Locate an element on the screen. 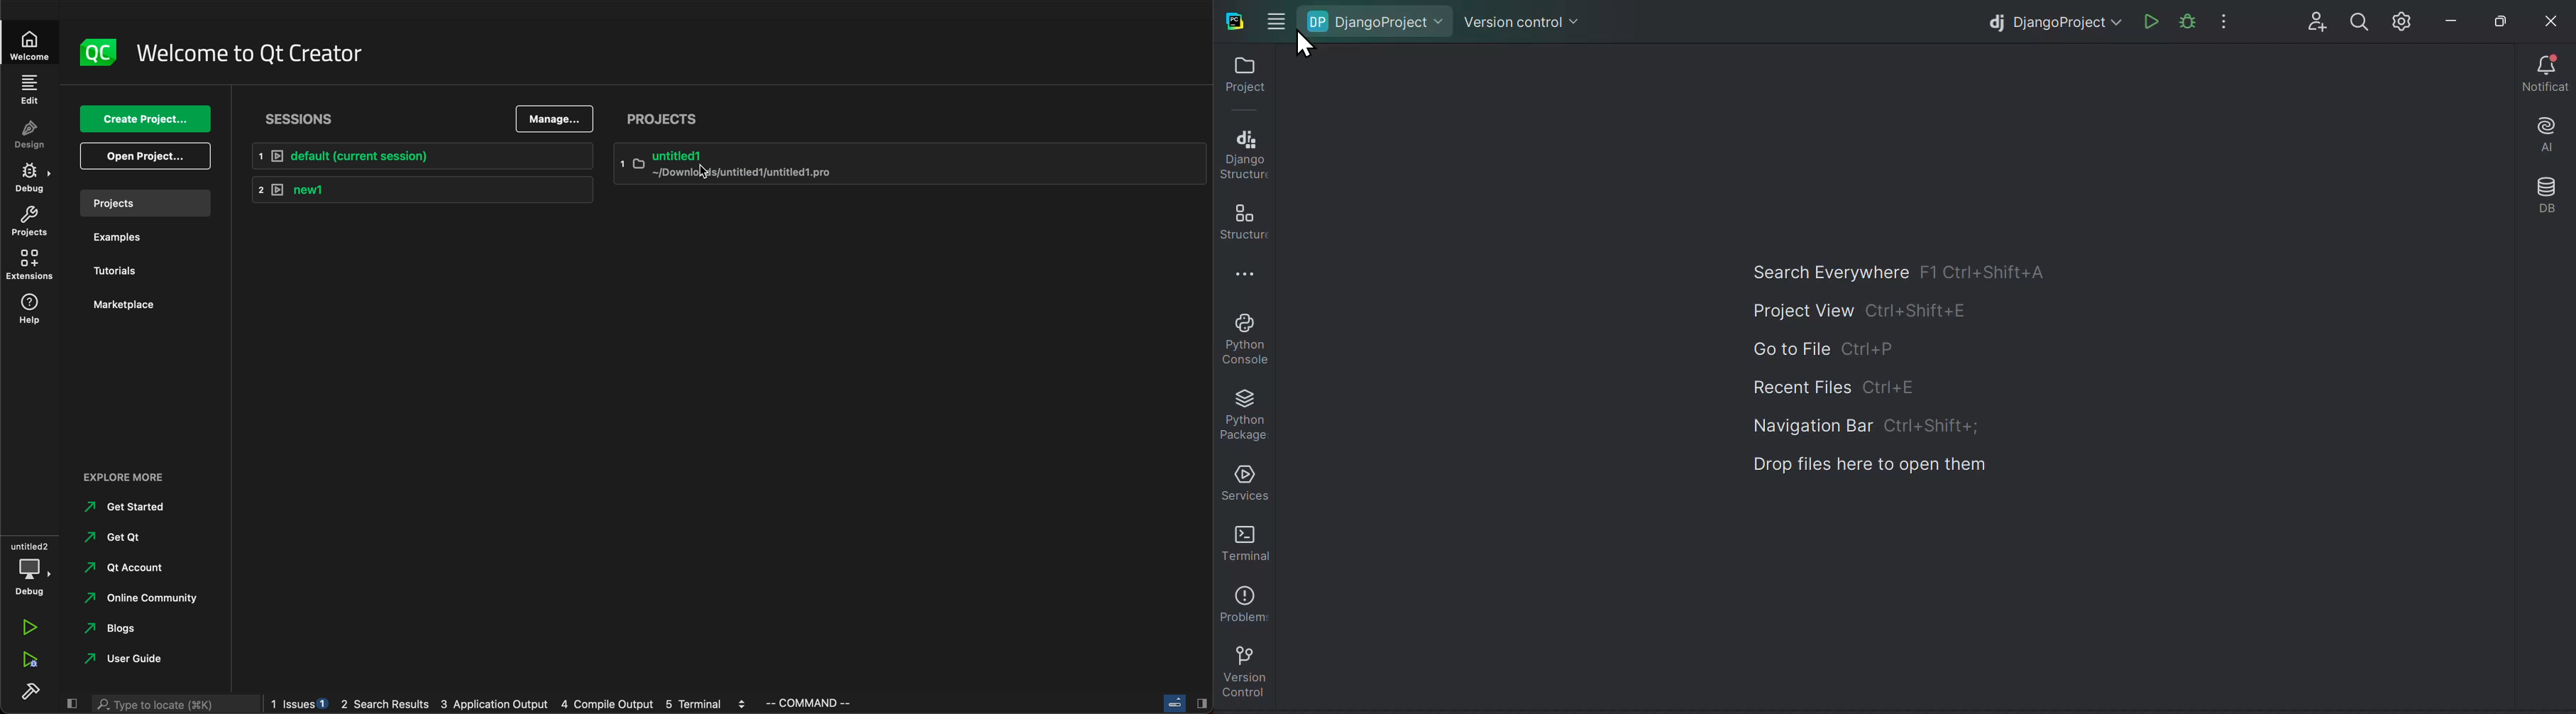  tutorials is located at coordinates (134, 268).